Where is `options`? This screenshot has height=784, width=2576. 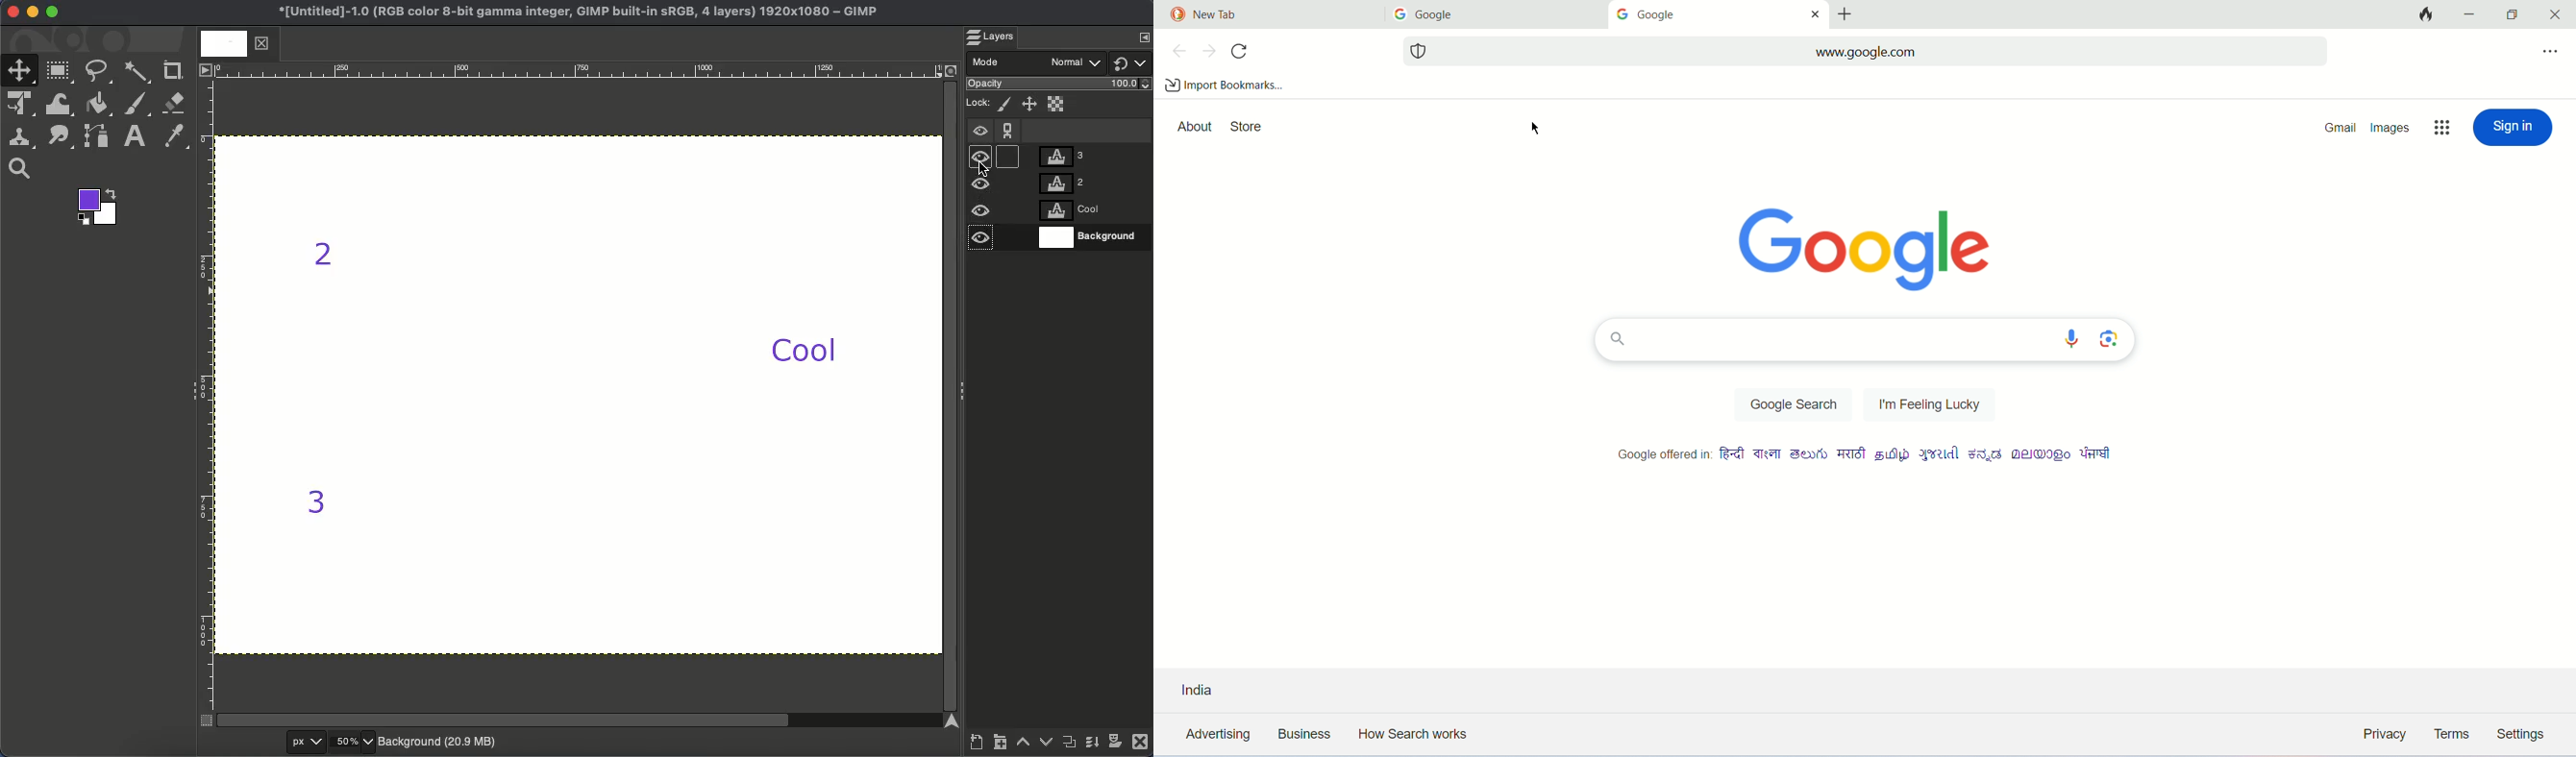 options is located at coordinates (2444, 127).